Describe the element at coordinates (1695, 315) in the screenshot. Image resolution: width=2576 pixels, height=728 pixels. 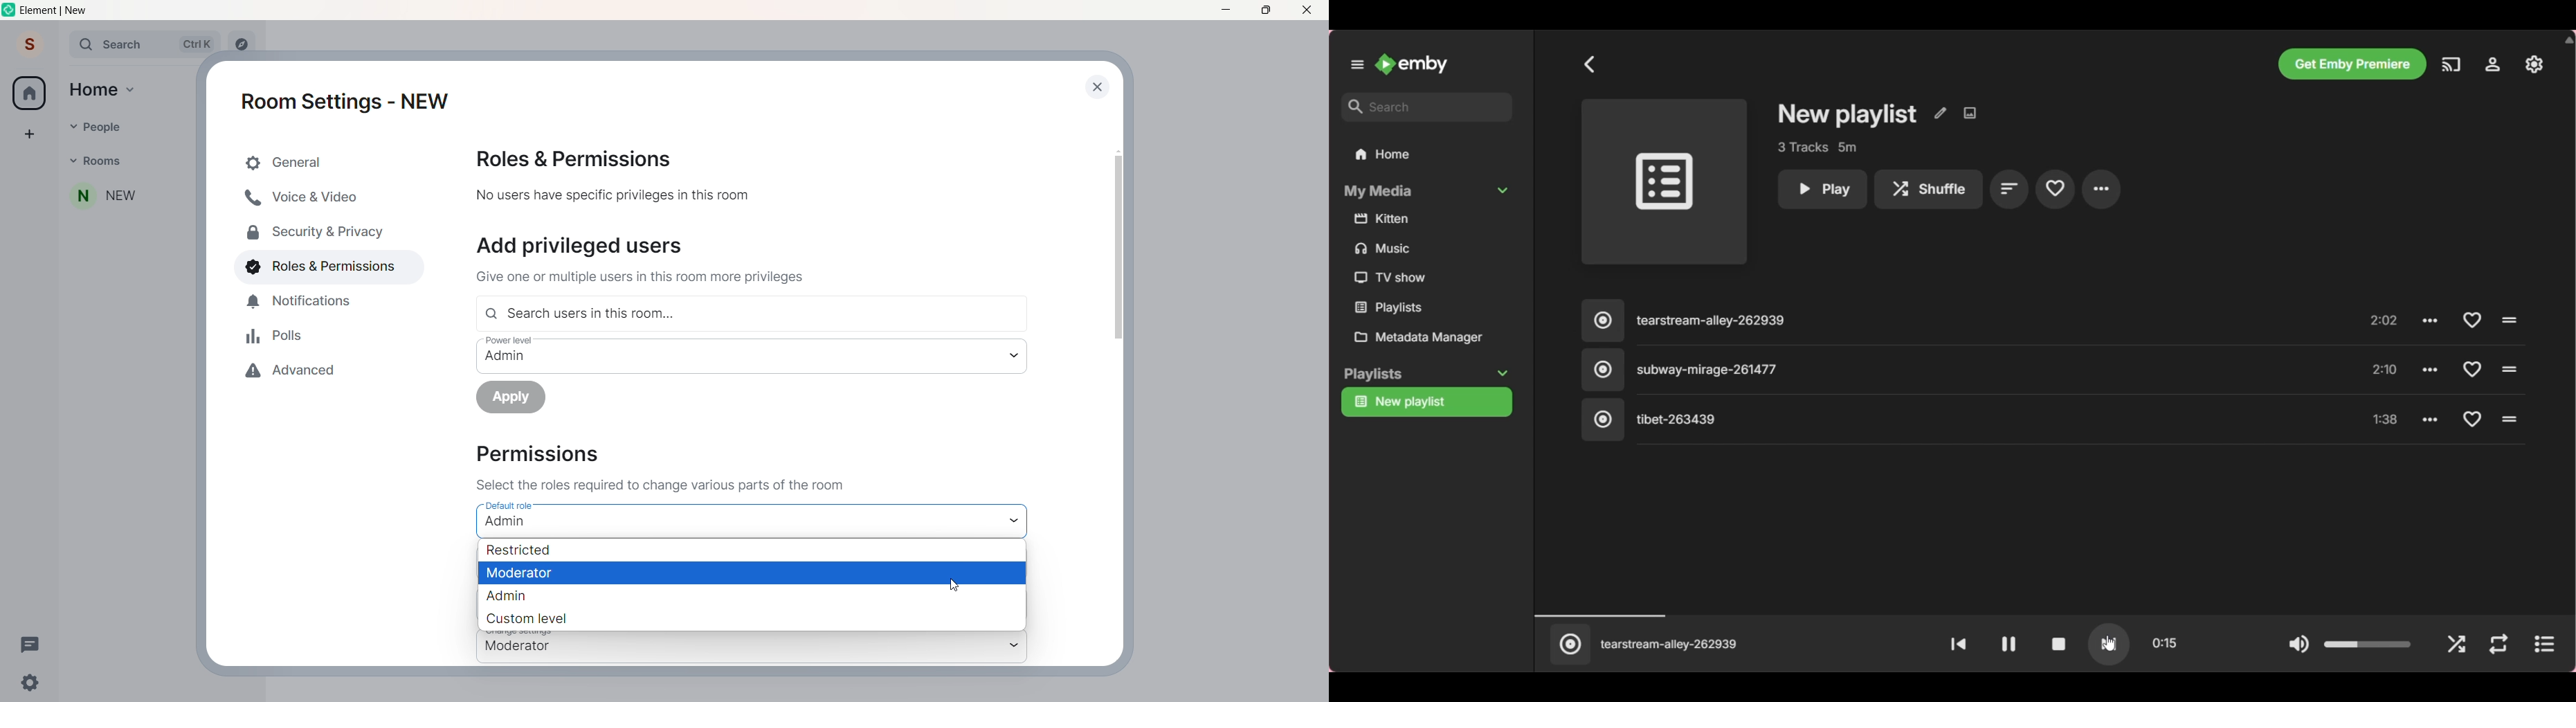
I see `tearstream alley 262939` at that location.